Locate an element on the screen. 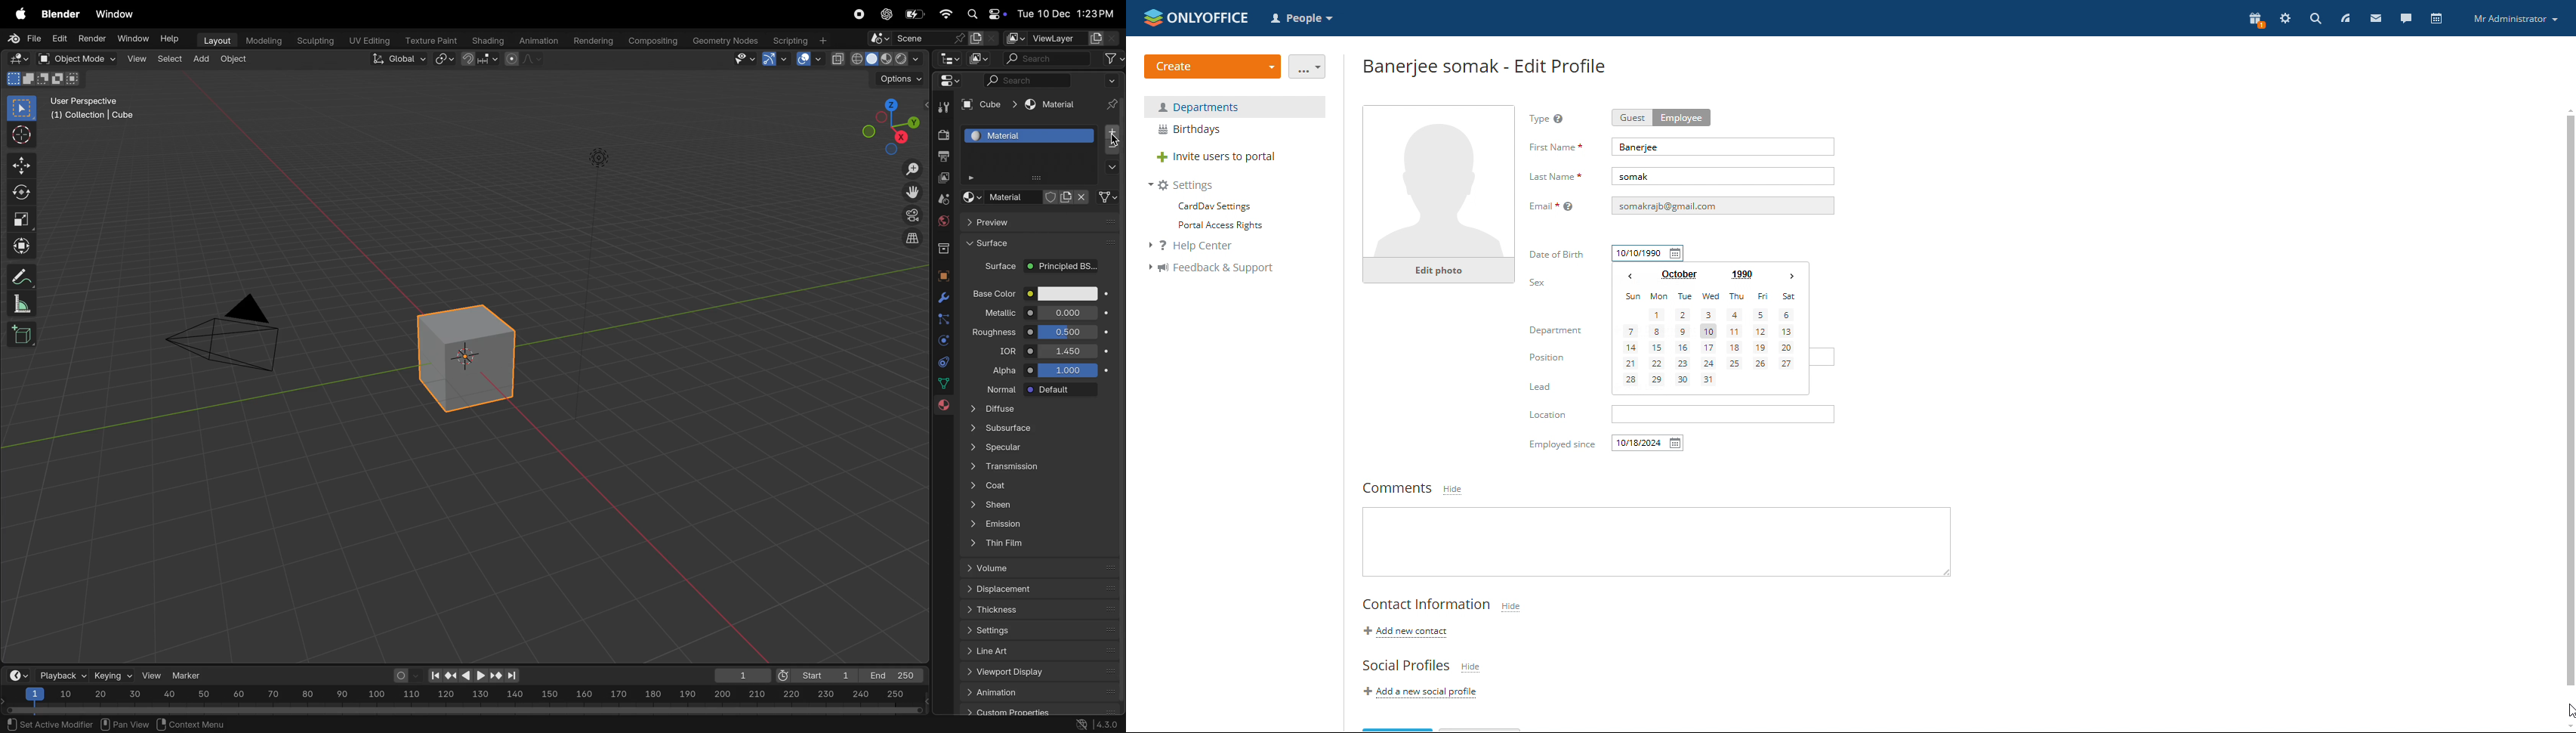  move is located at coordinates (21, 166).